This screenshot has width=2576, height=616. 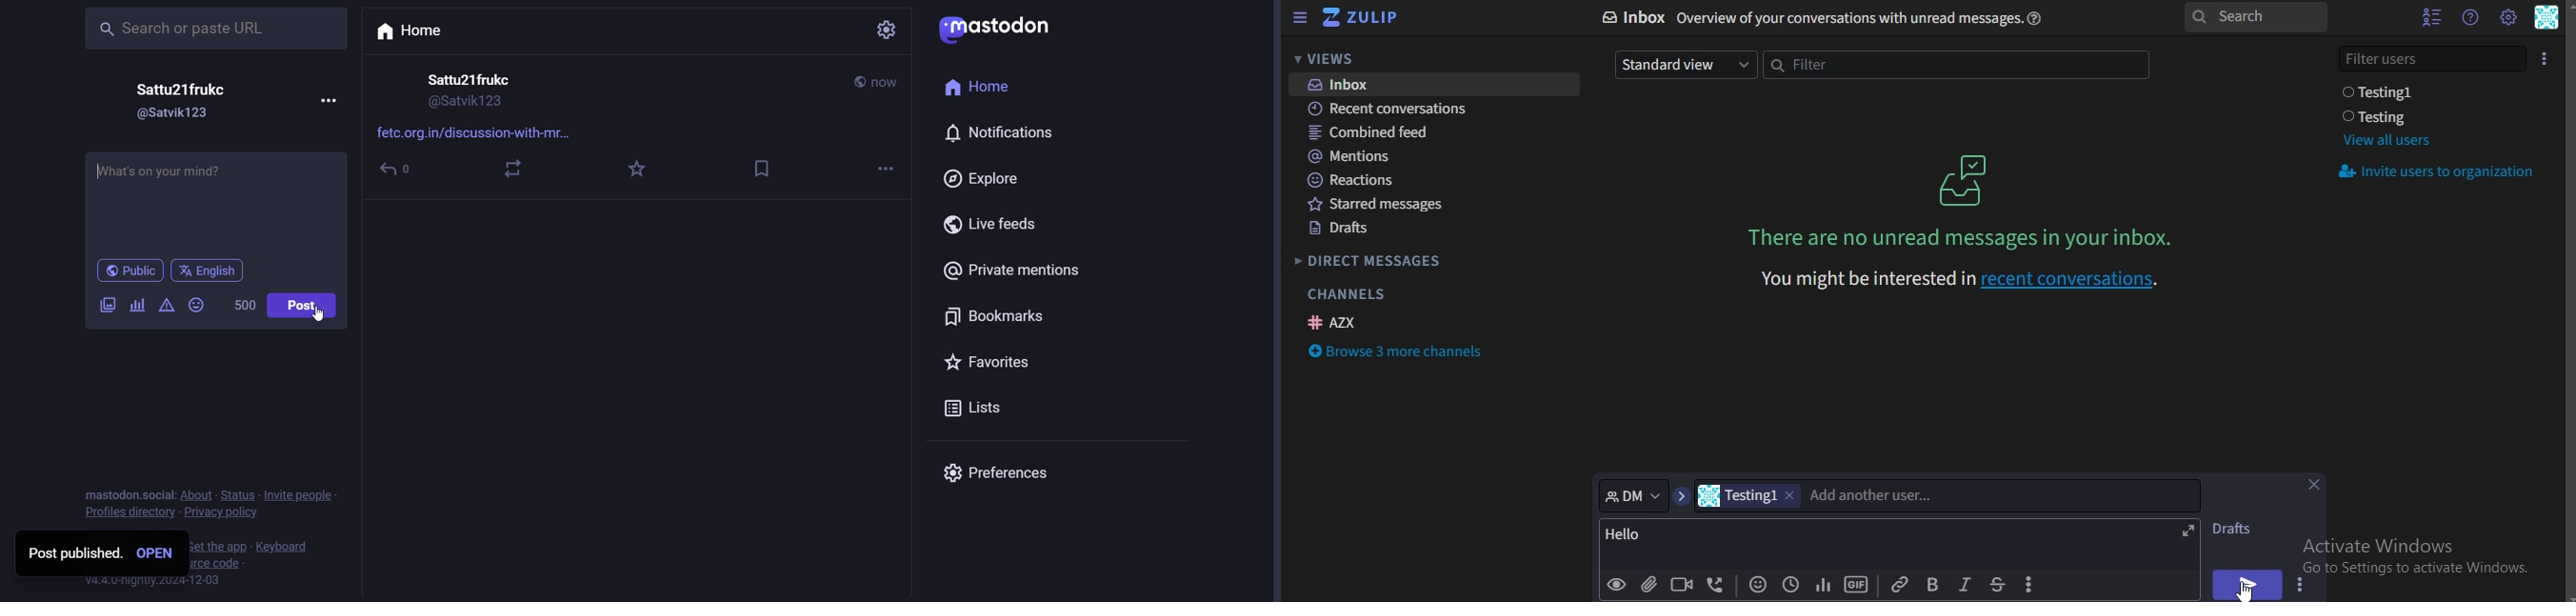 What do you see at coordinates (1371, 133) in the screenshot?
I see `combined feed` at bounding box center [1371, 133].